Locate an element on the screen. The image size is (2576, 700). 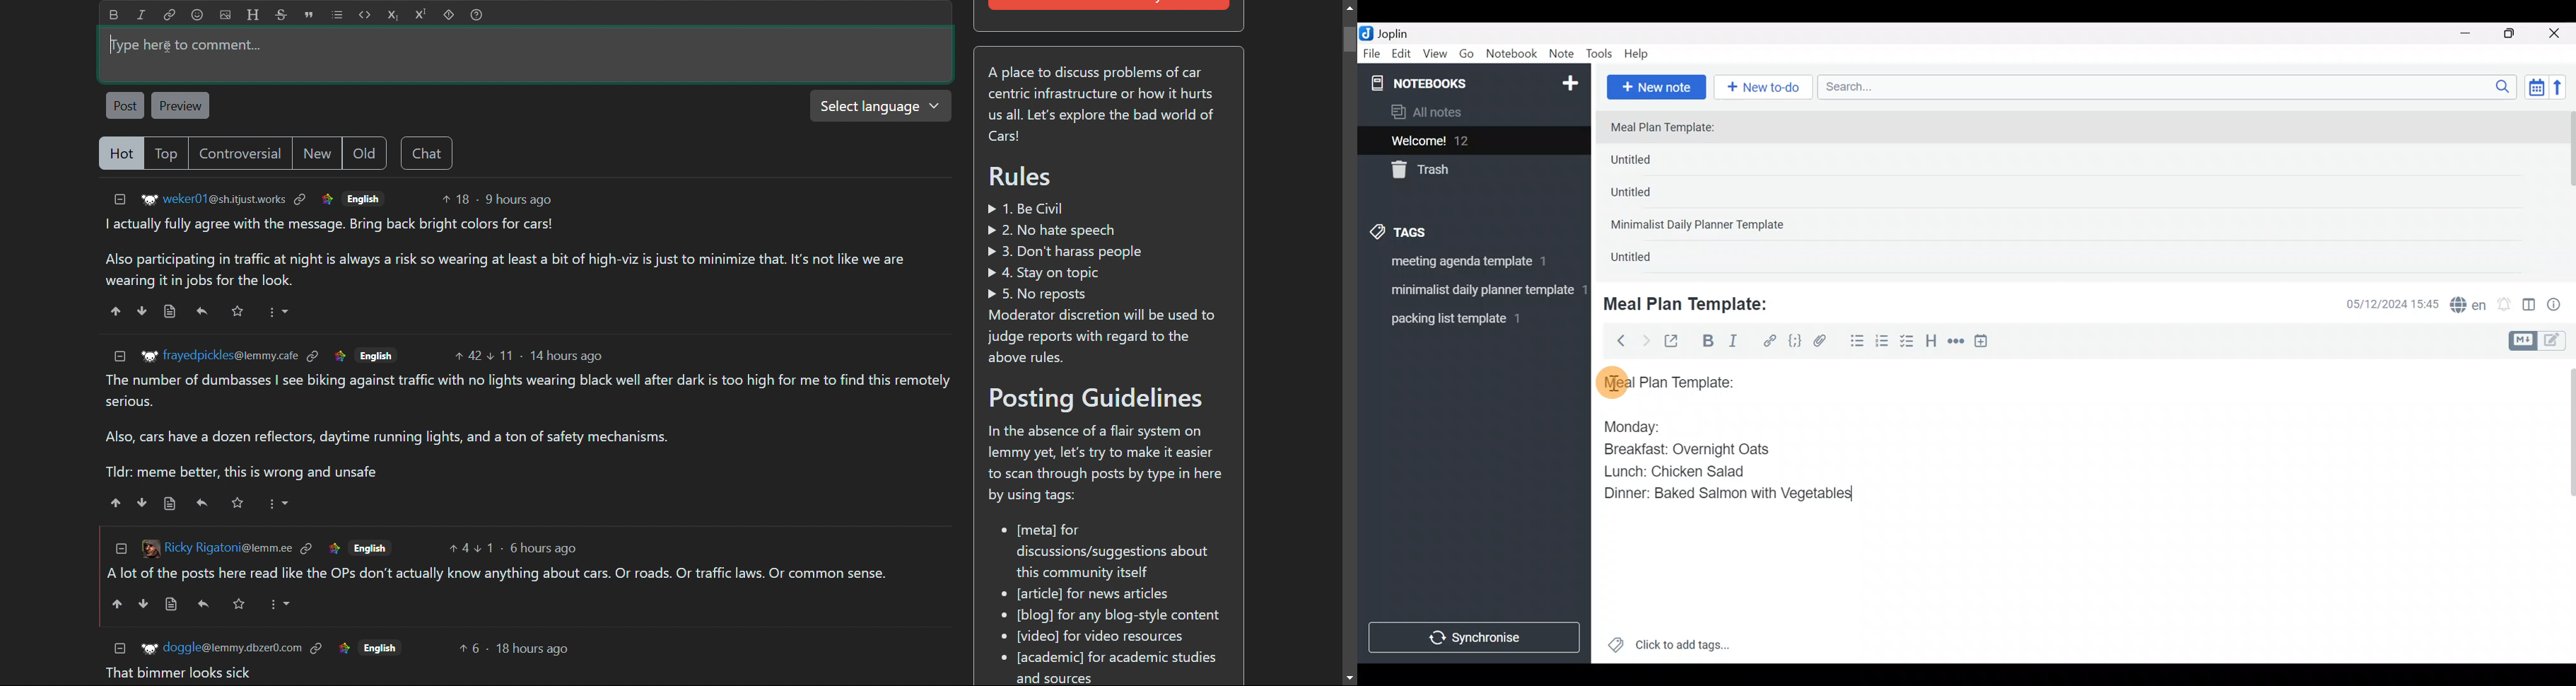
View is located at coordinates (1435, 56).